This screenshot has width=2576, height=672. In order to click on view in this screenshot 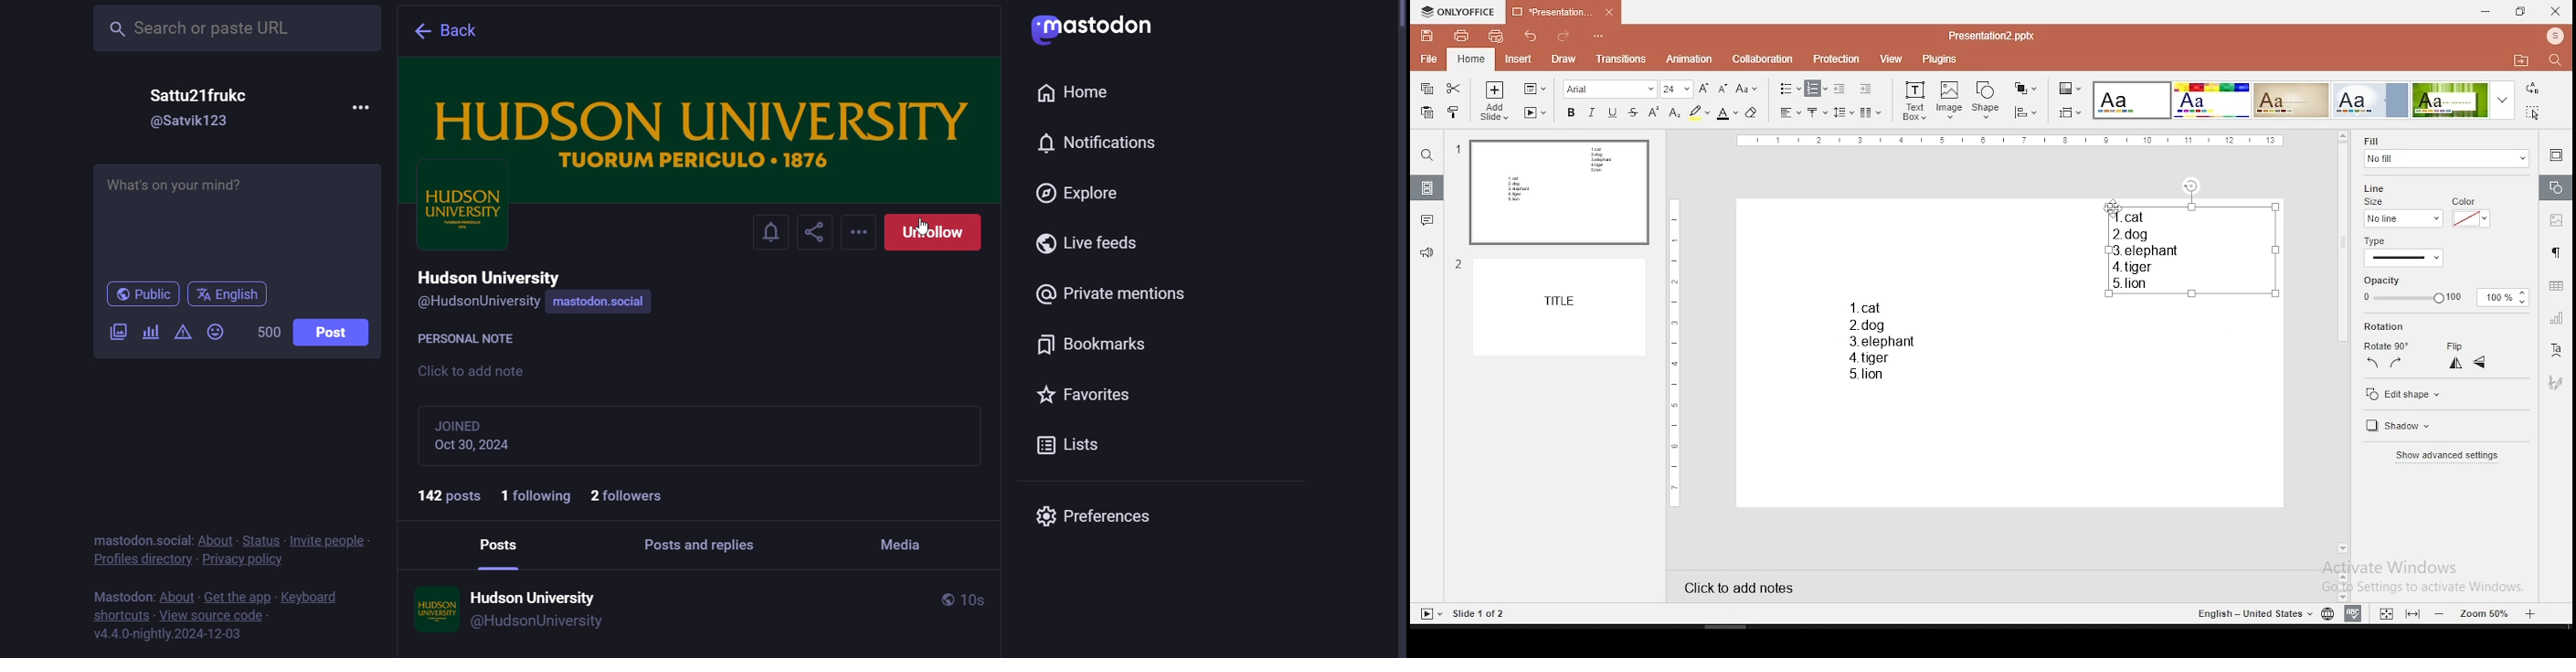, I will do `click(1891, 59)`.